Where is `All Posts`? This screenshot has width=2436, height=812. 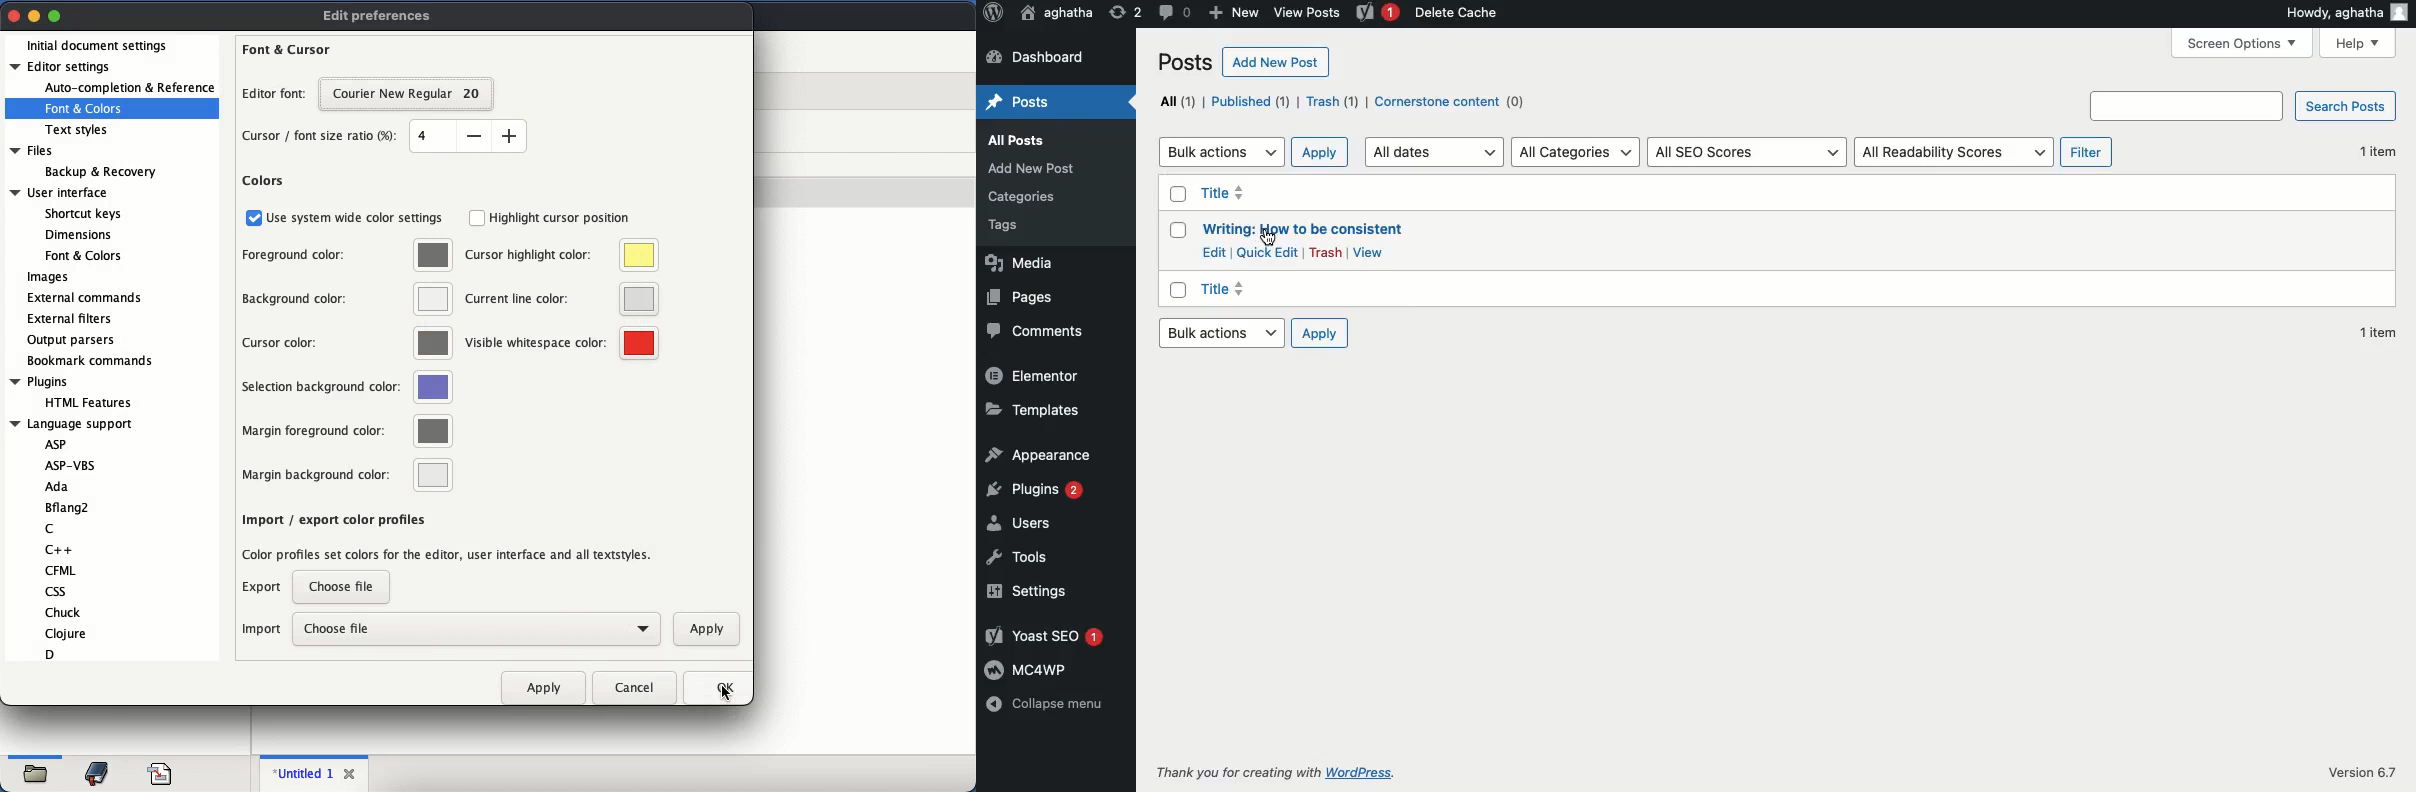 All Posts is located at coordinates (1019, 144).